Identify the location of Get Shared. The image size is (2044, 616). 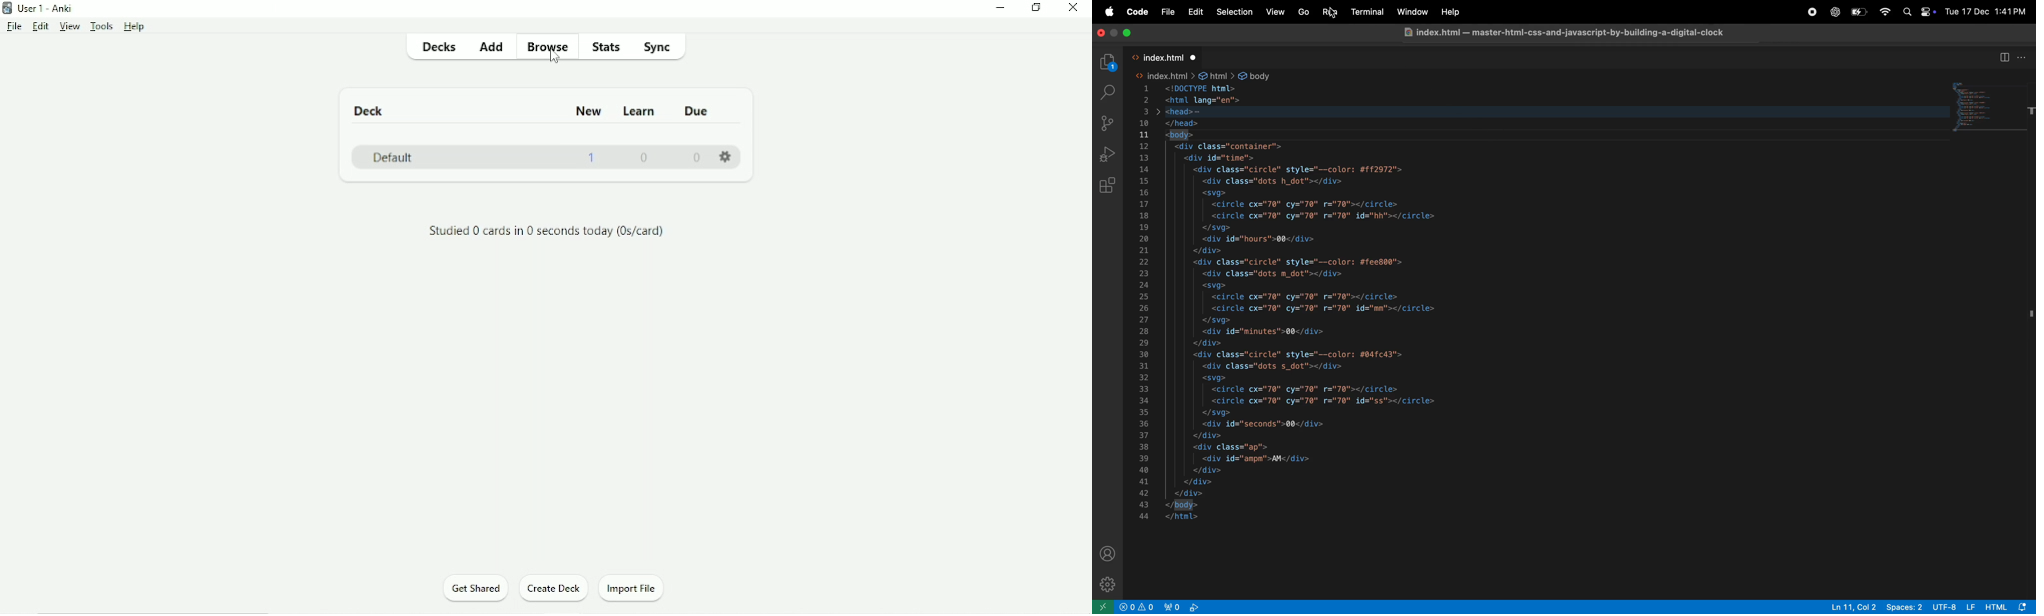
(475, 587).